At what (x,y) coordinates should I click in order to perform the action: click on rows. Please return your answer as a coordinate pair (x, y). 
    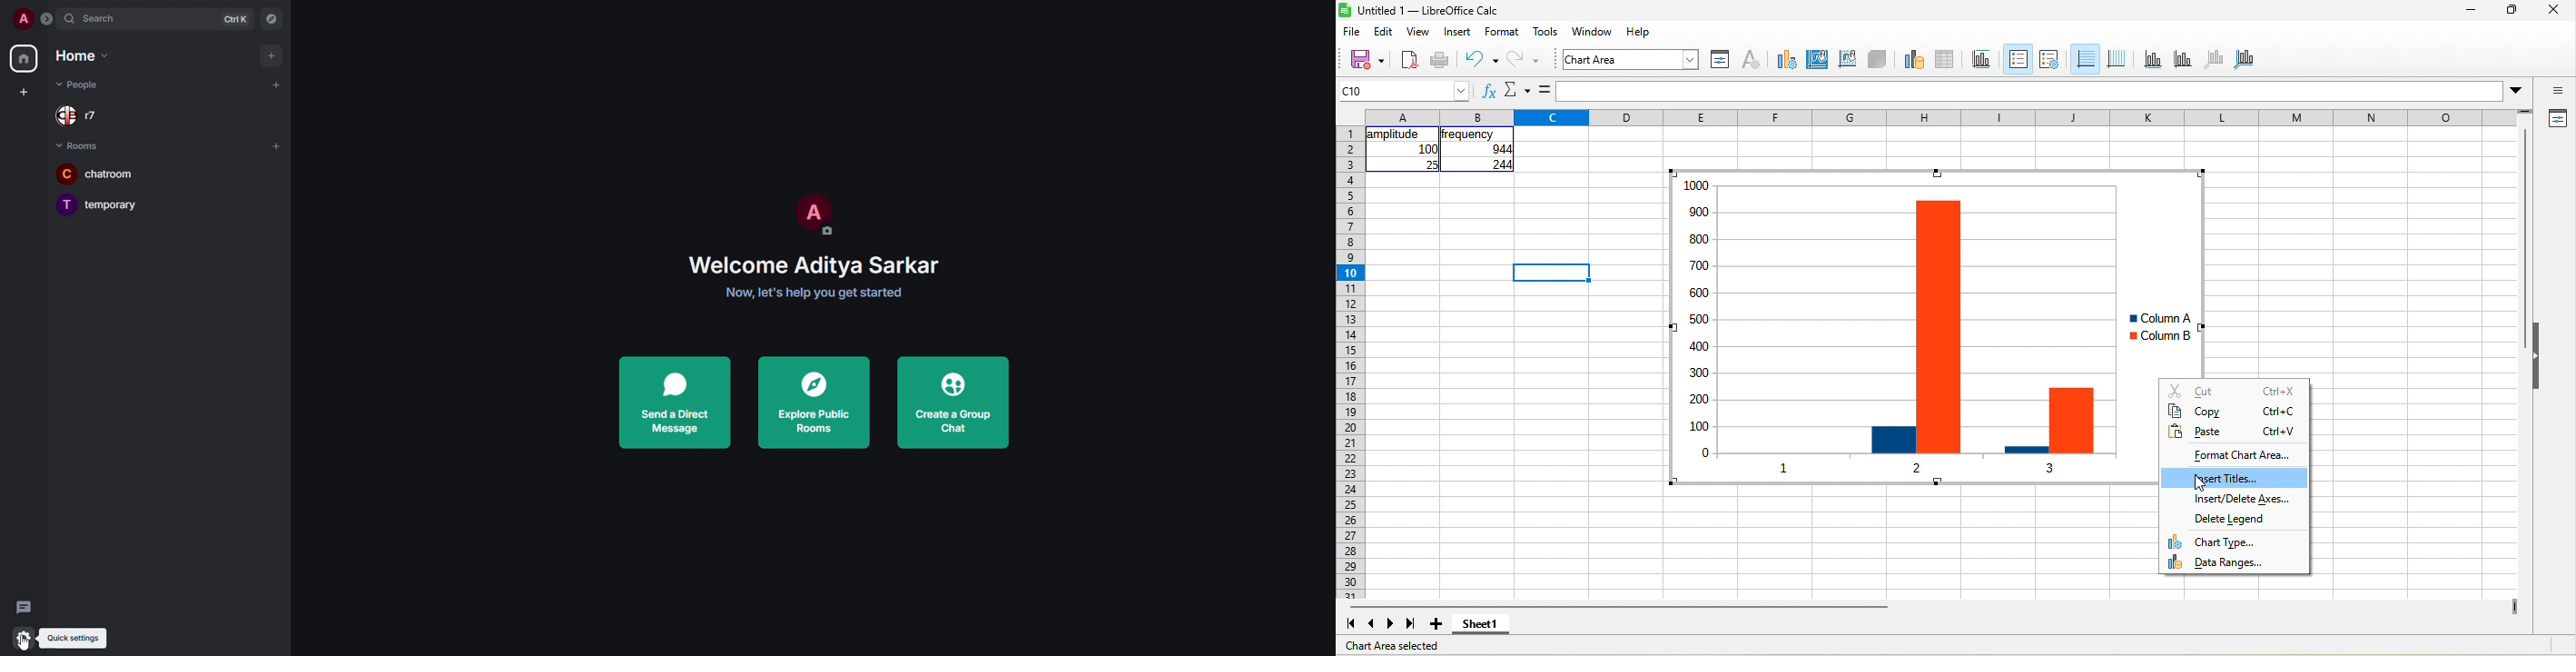
    Looking at the image, I should click on (1350, 363).